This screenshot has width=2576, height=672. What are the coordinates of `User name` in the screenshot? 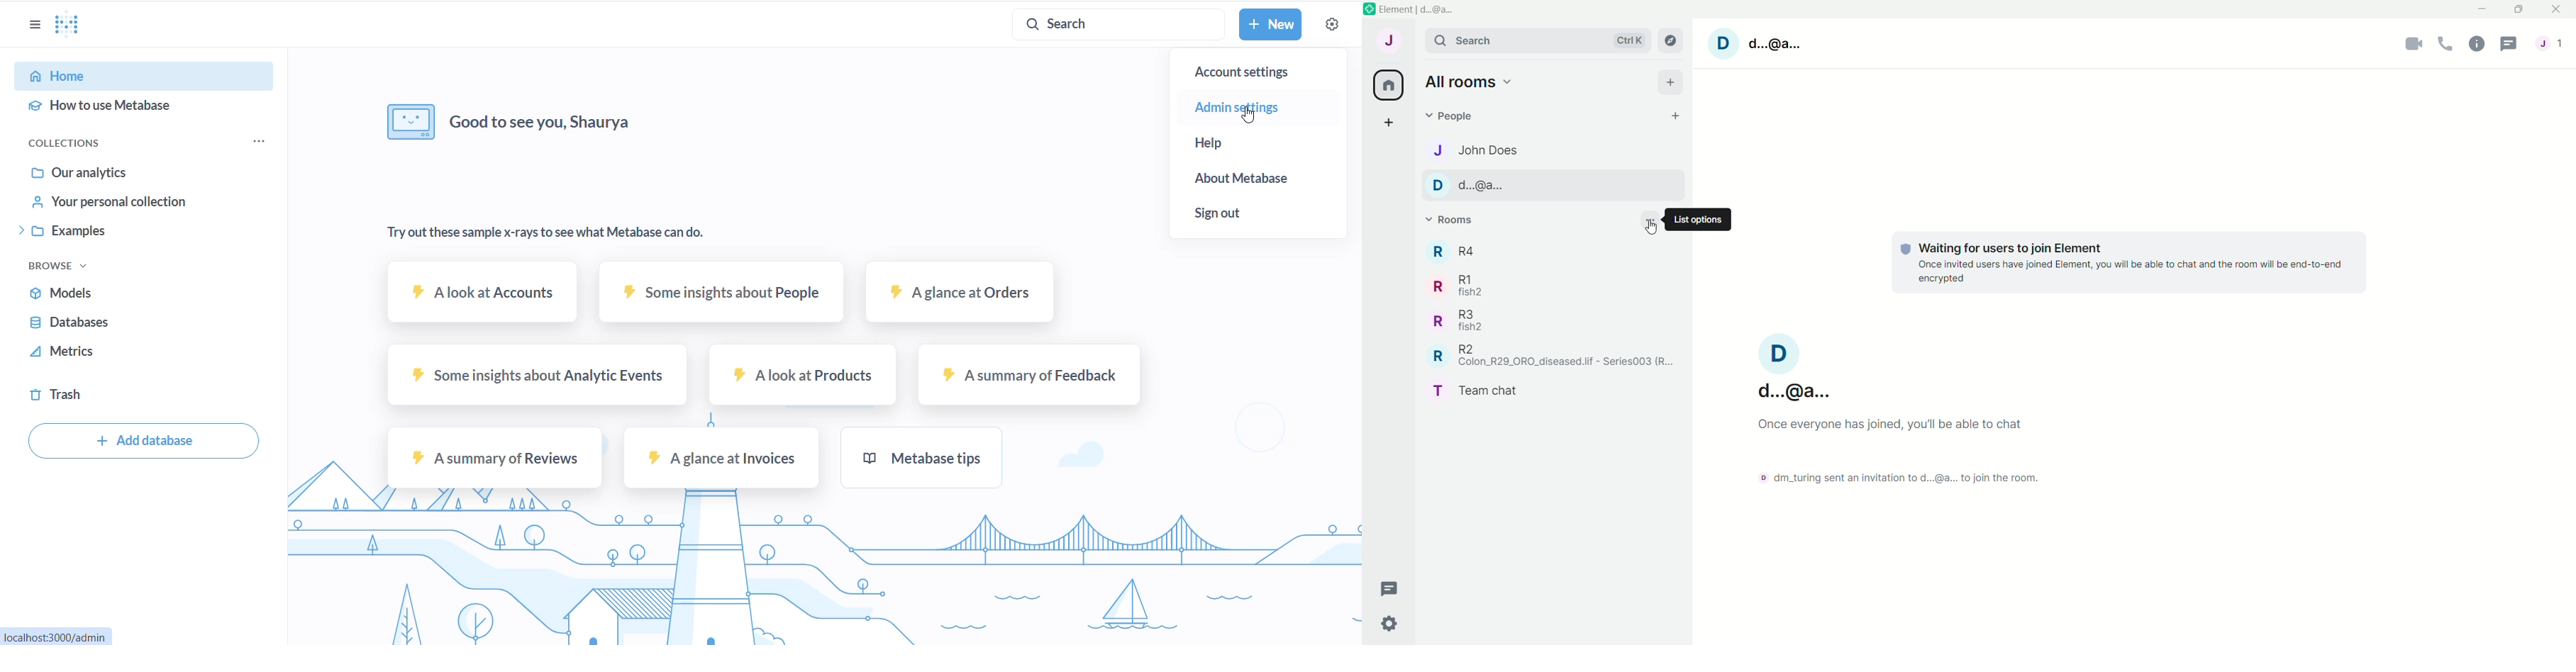 It's located at (1759, 42).